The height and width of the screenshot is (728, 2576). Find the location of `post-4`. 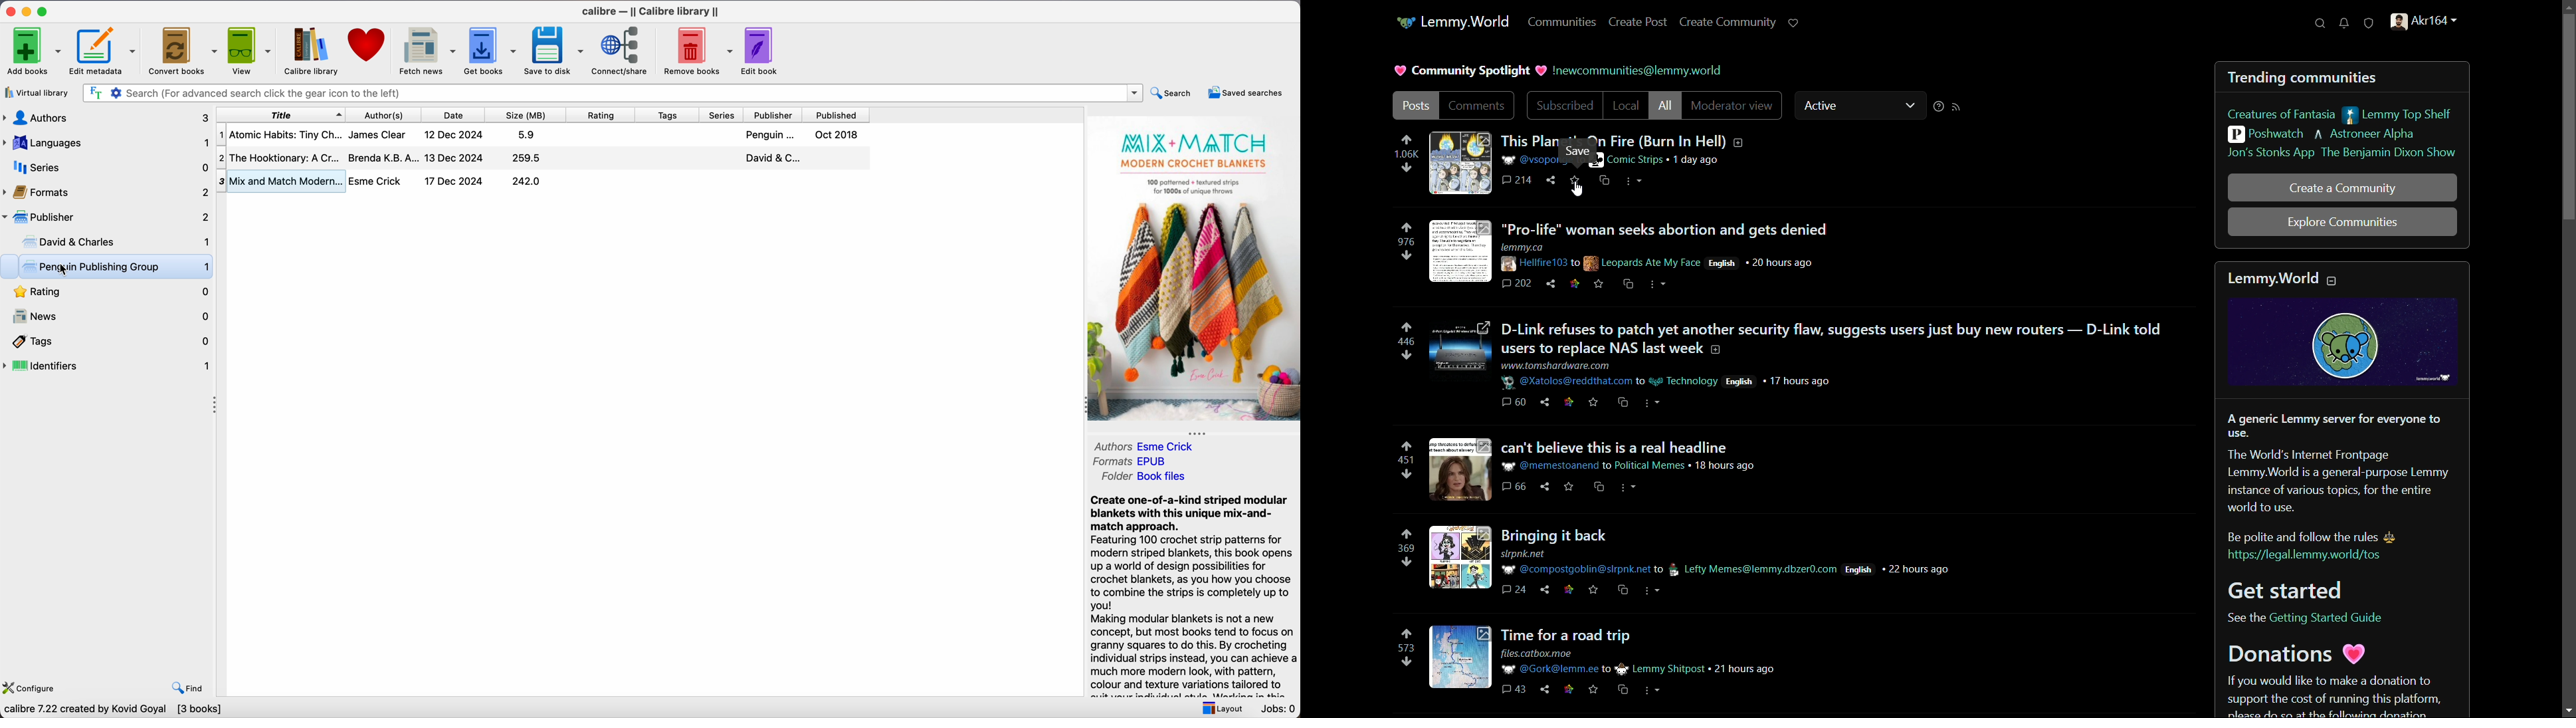

post-4 is located at coordinates (1597, 471).